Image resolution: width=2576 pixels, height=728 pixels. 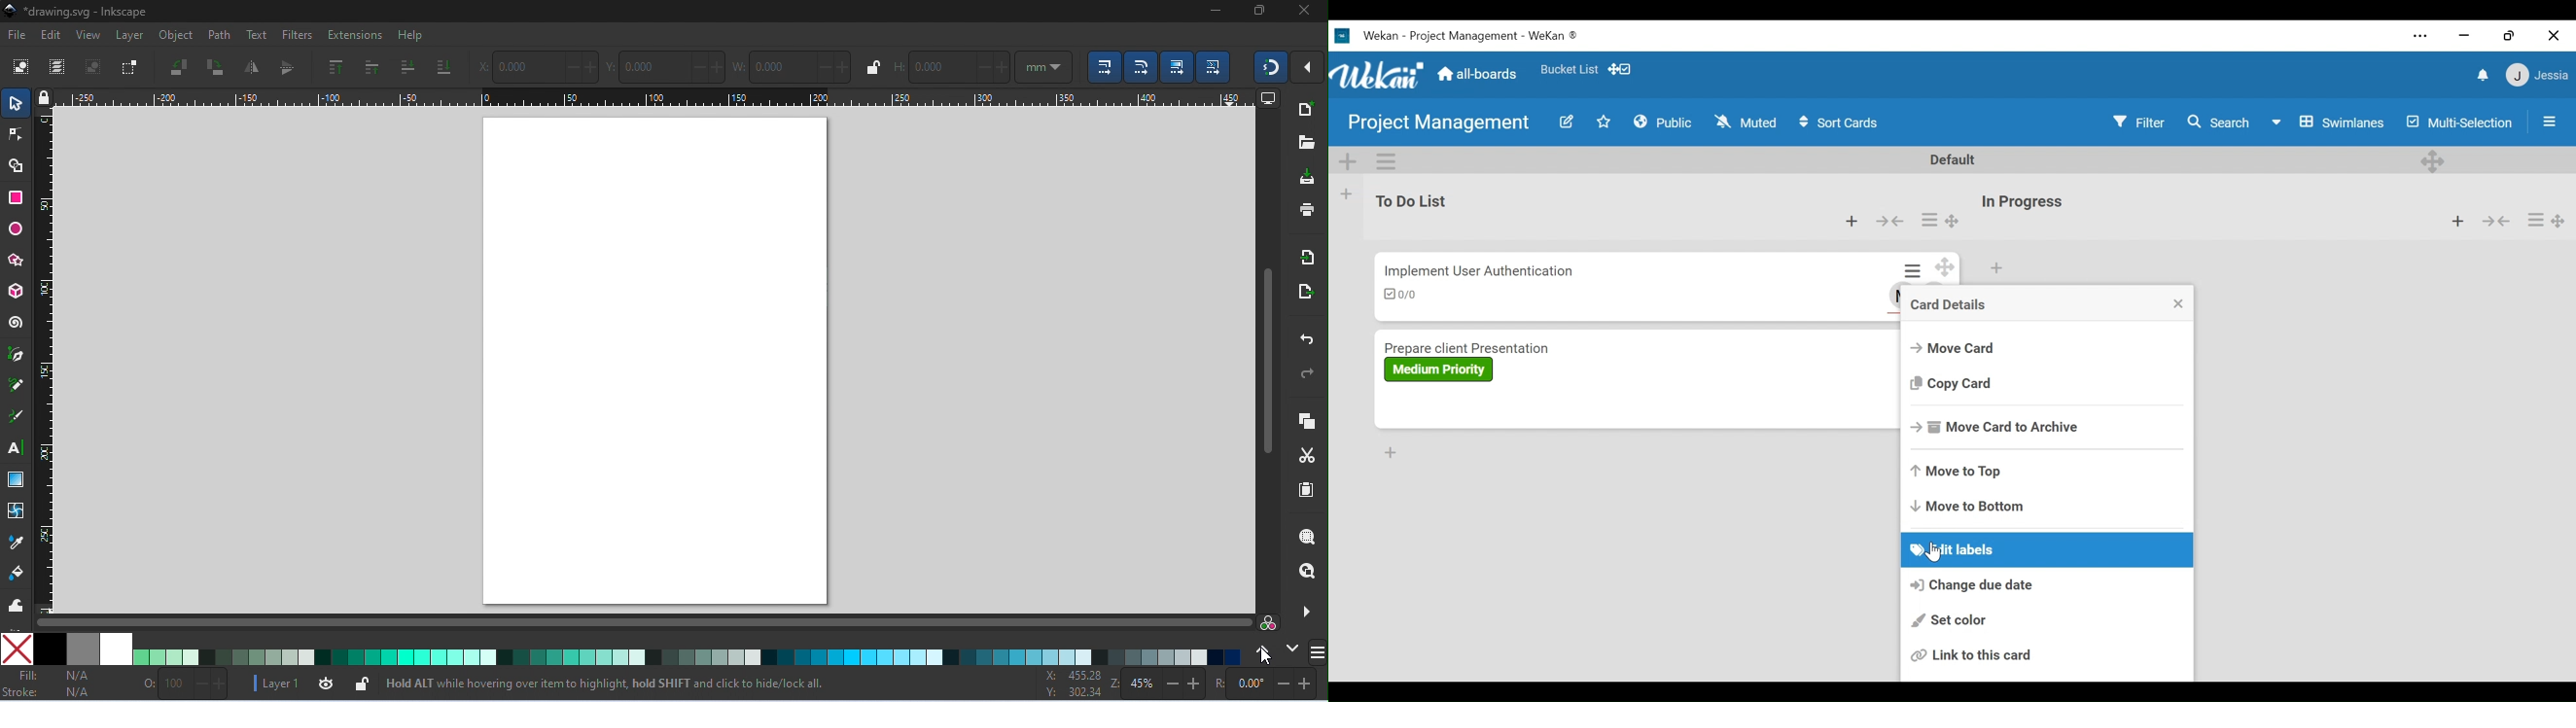 I want to click on text, so click(x=18, y=450).